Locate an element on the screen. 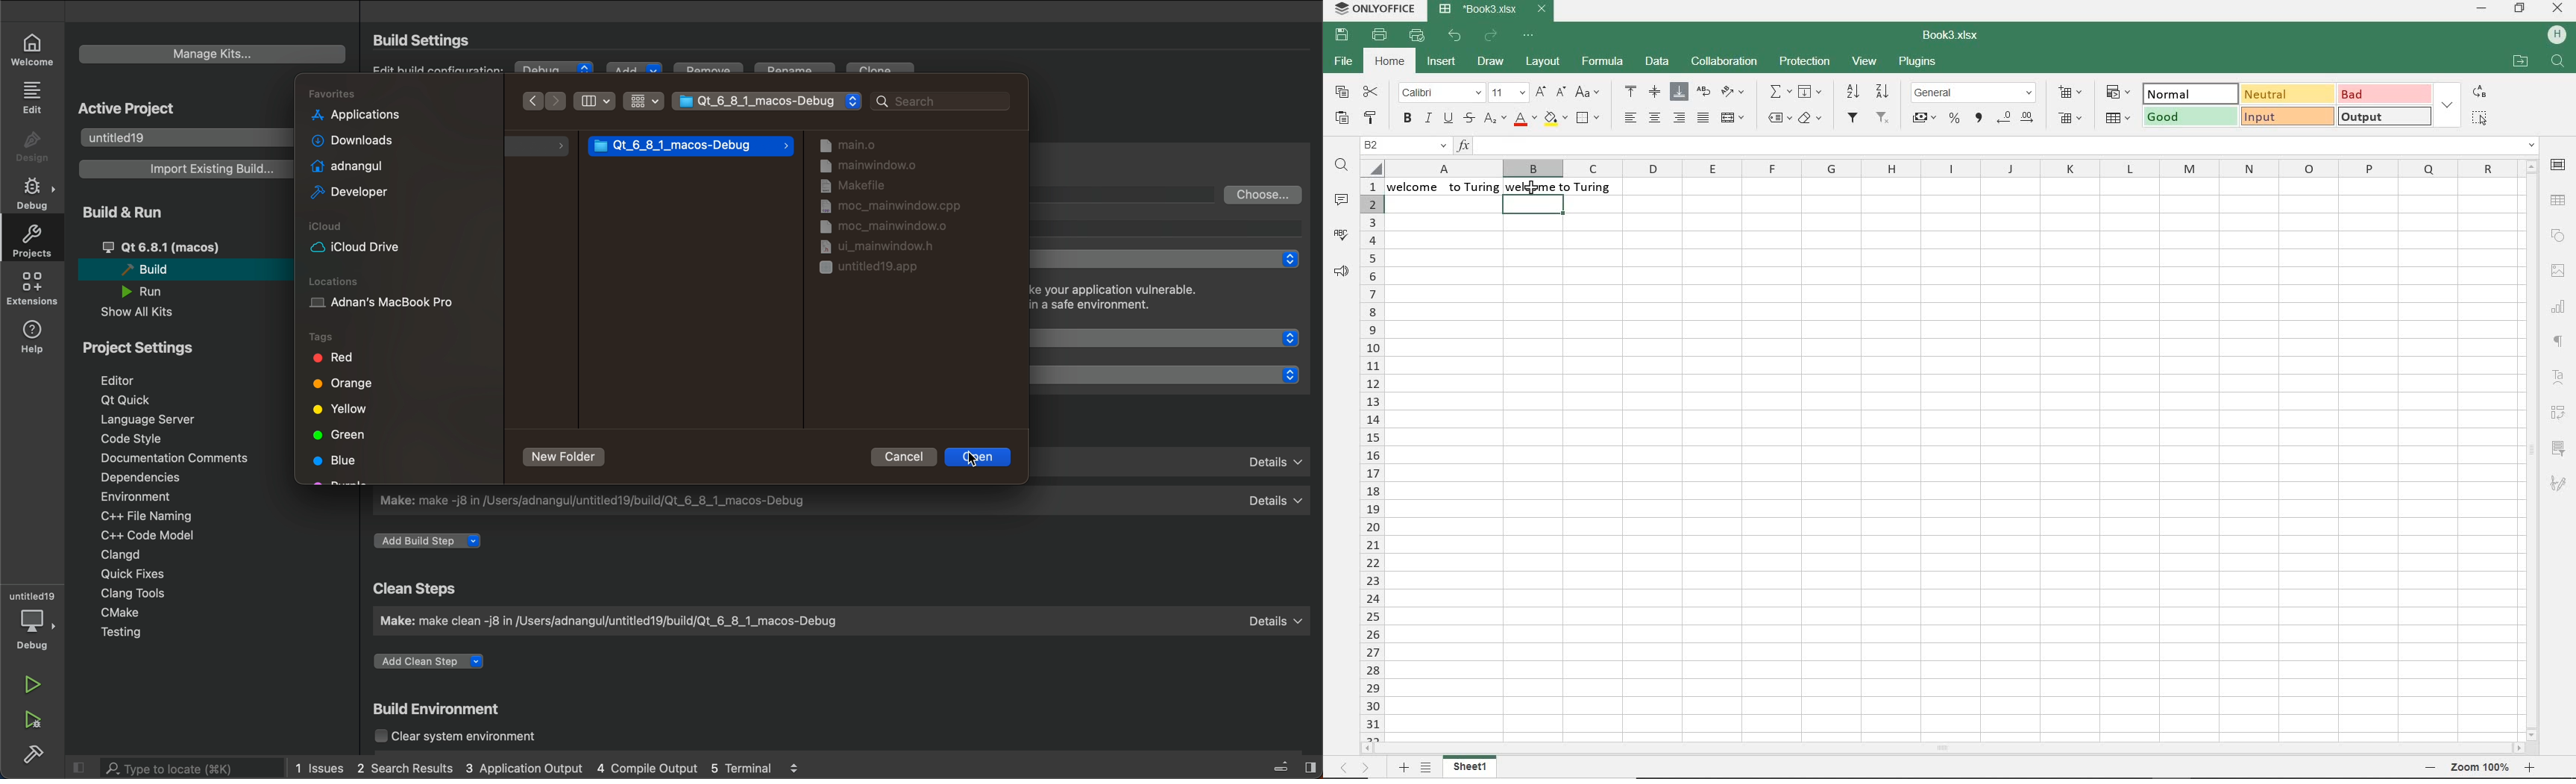 This screenshot has width=2576, height=784. import existing build is located at coordinates (182, 169).